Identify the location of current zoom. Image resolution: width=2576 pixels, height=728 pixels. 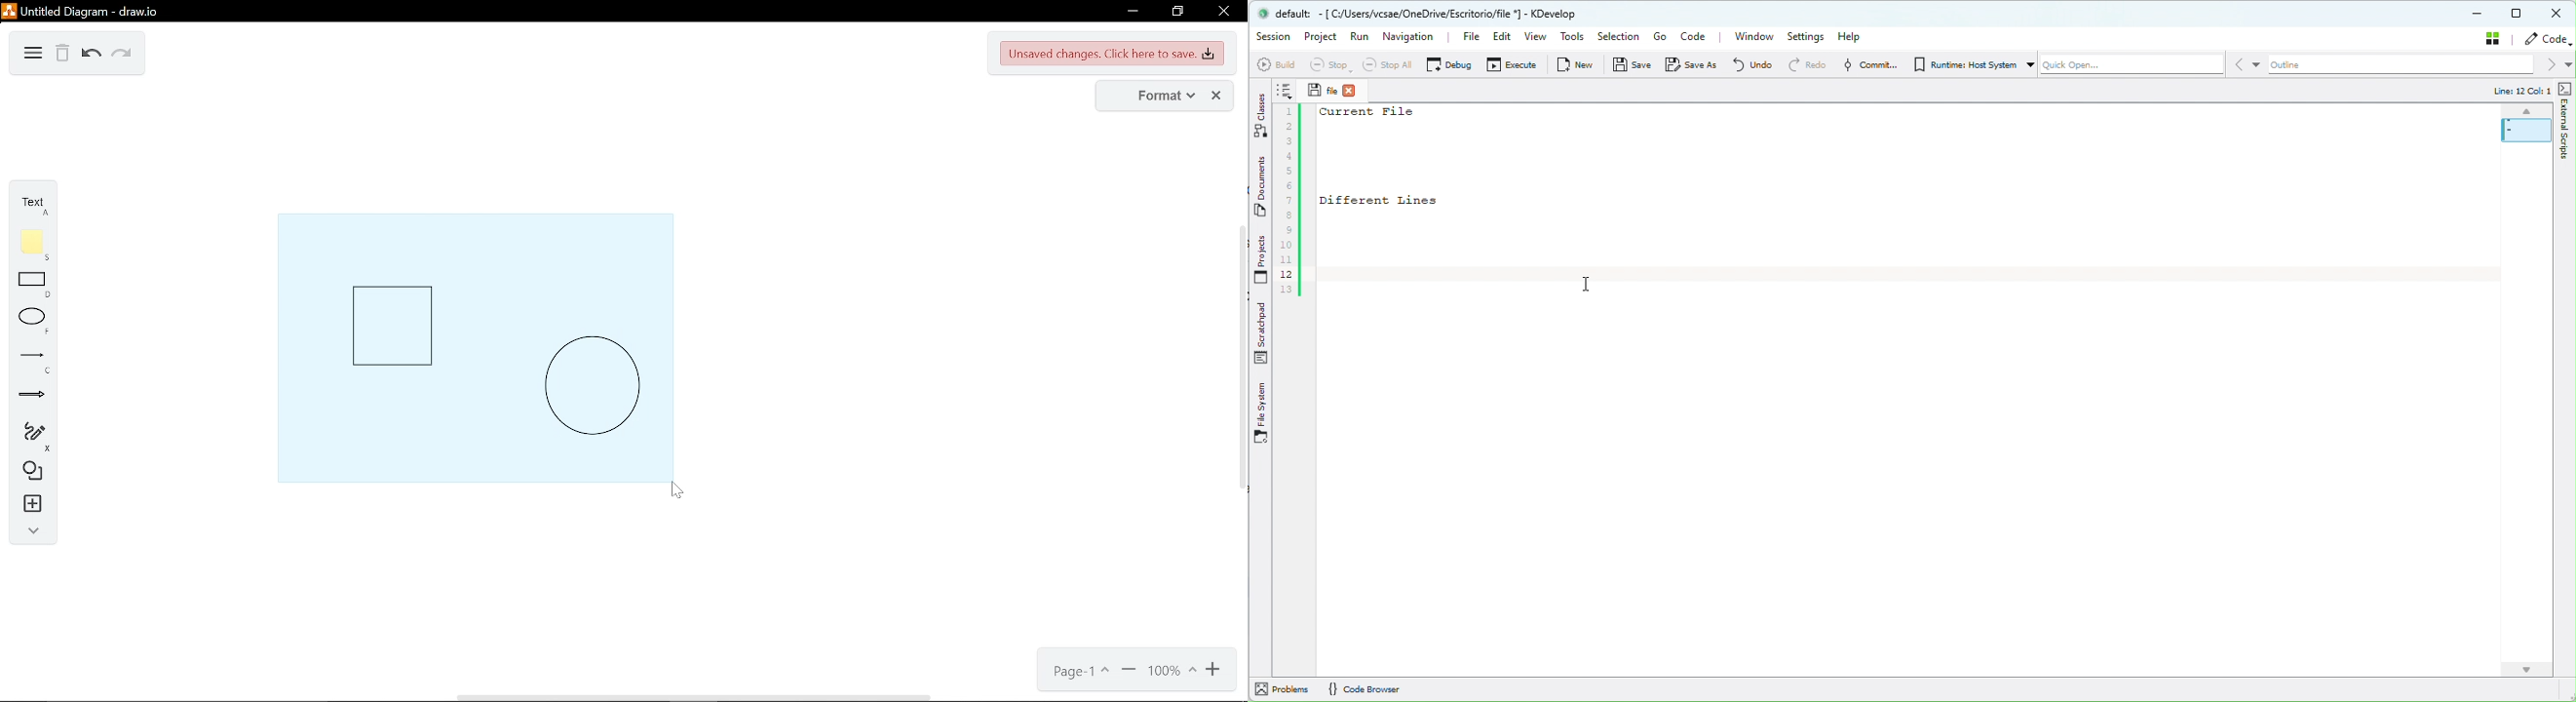
(1172, 673).